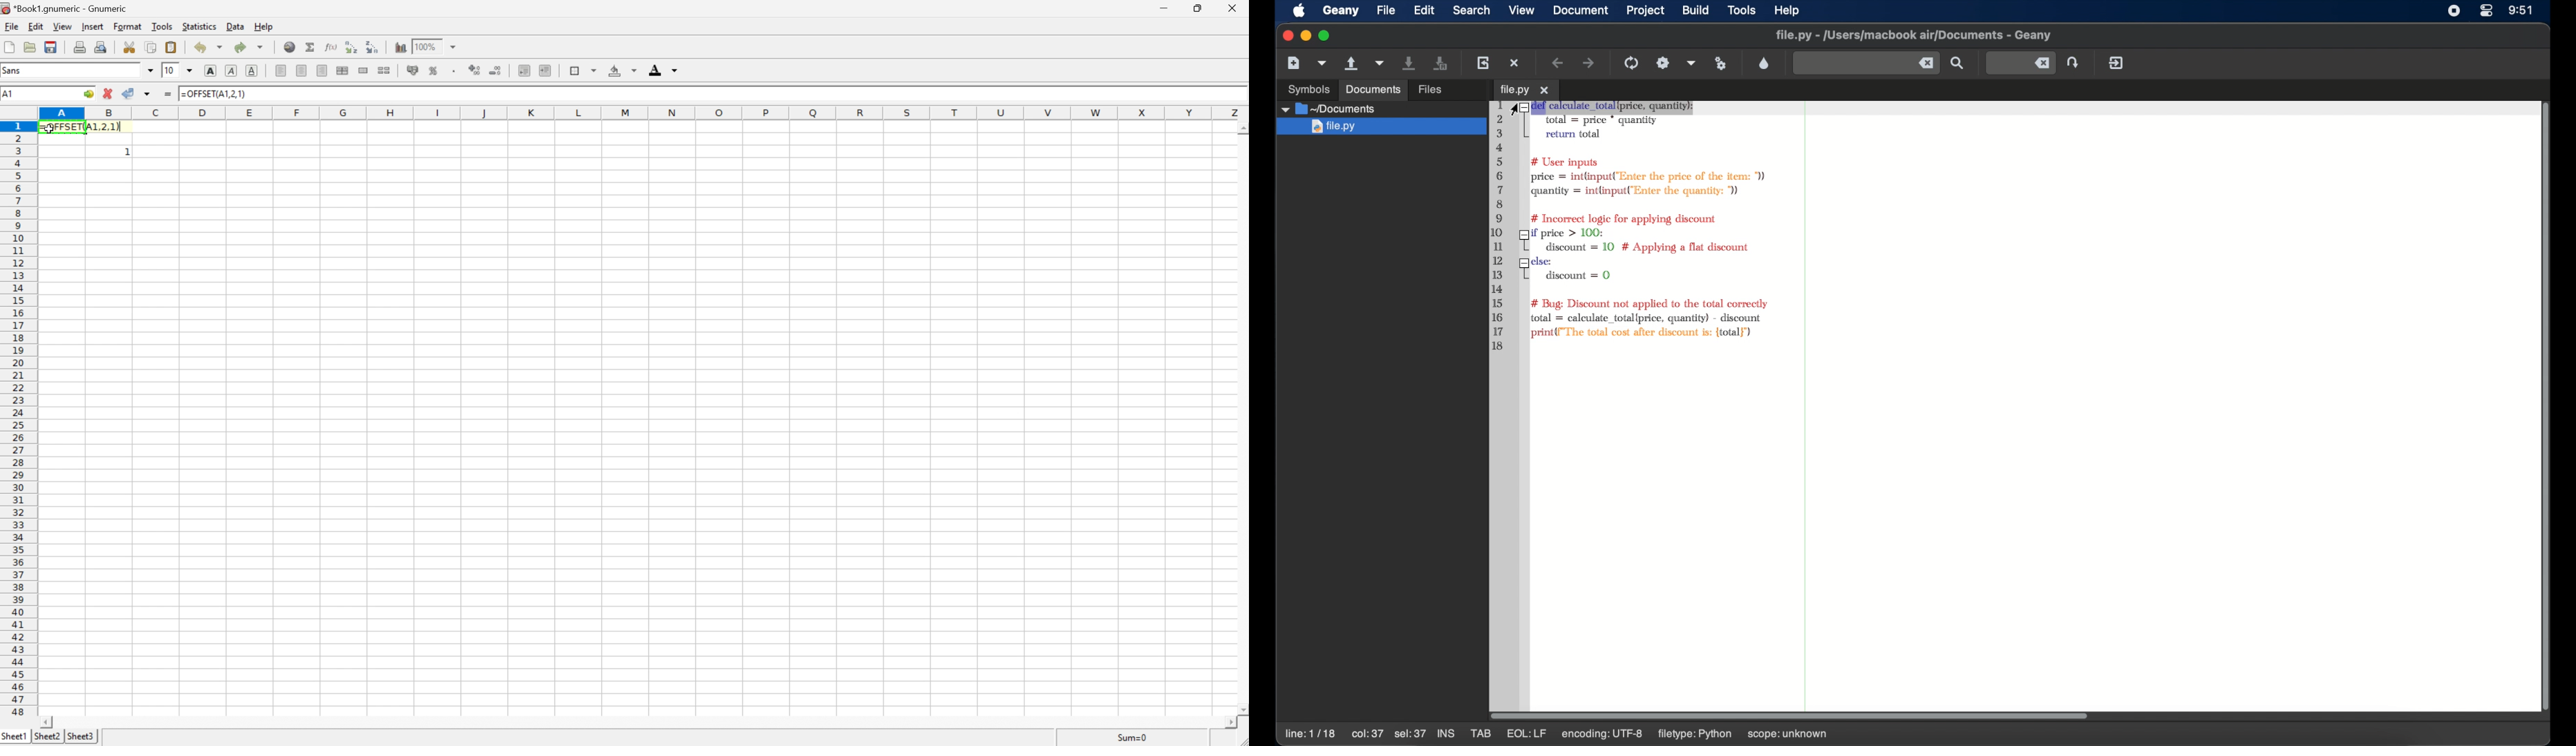 The width and height of the screenshot is (2576, 756). I want to click on font size 10, so click(180, 70).